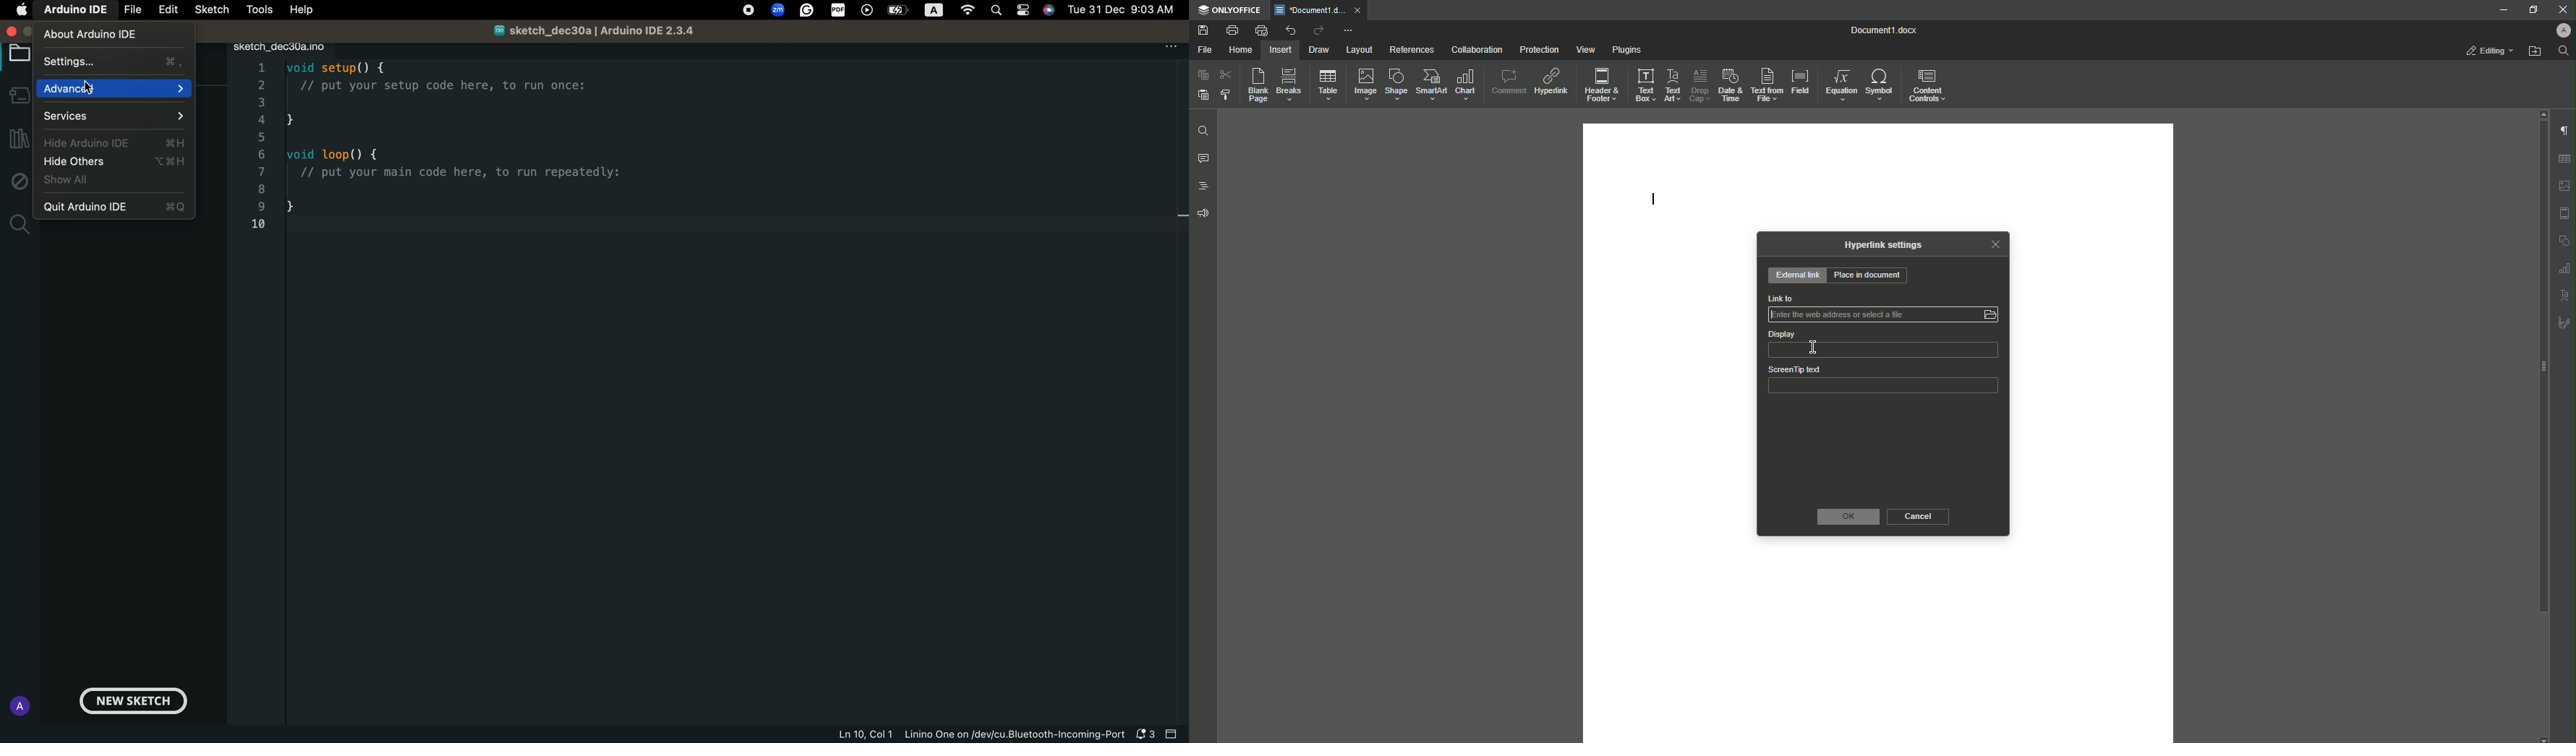 This screenshot has height=756, width=2576. I want to click on Print, so click(1232, 29).